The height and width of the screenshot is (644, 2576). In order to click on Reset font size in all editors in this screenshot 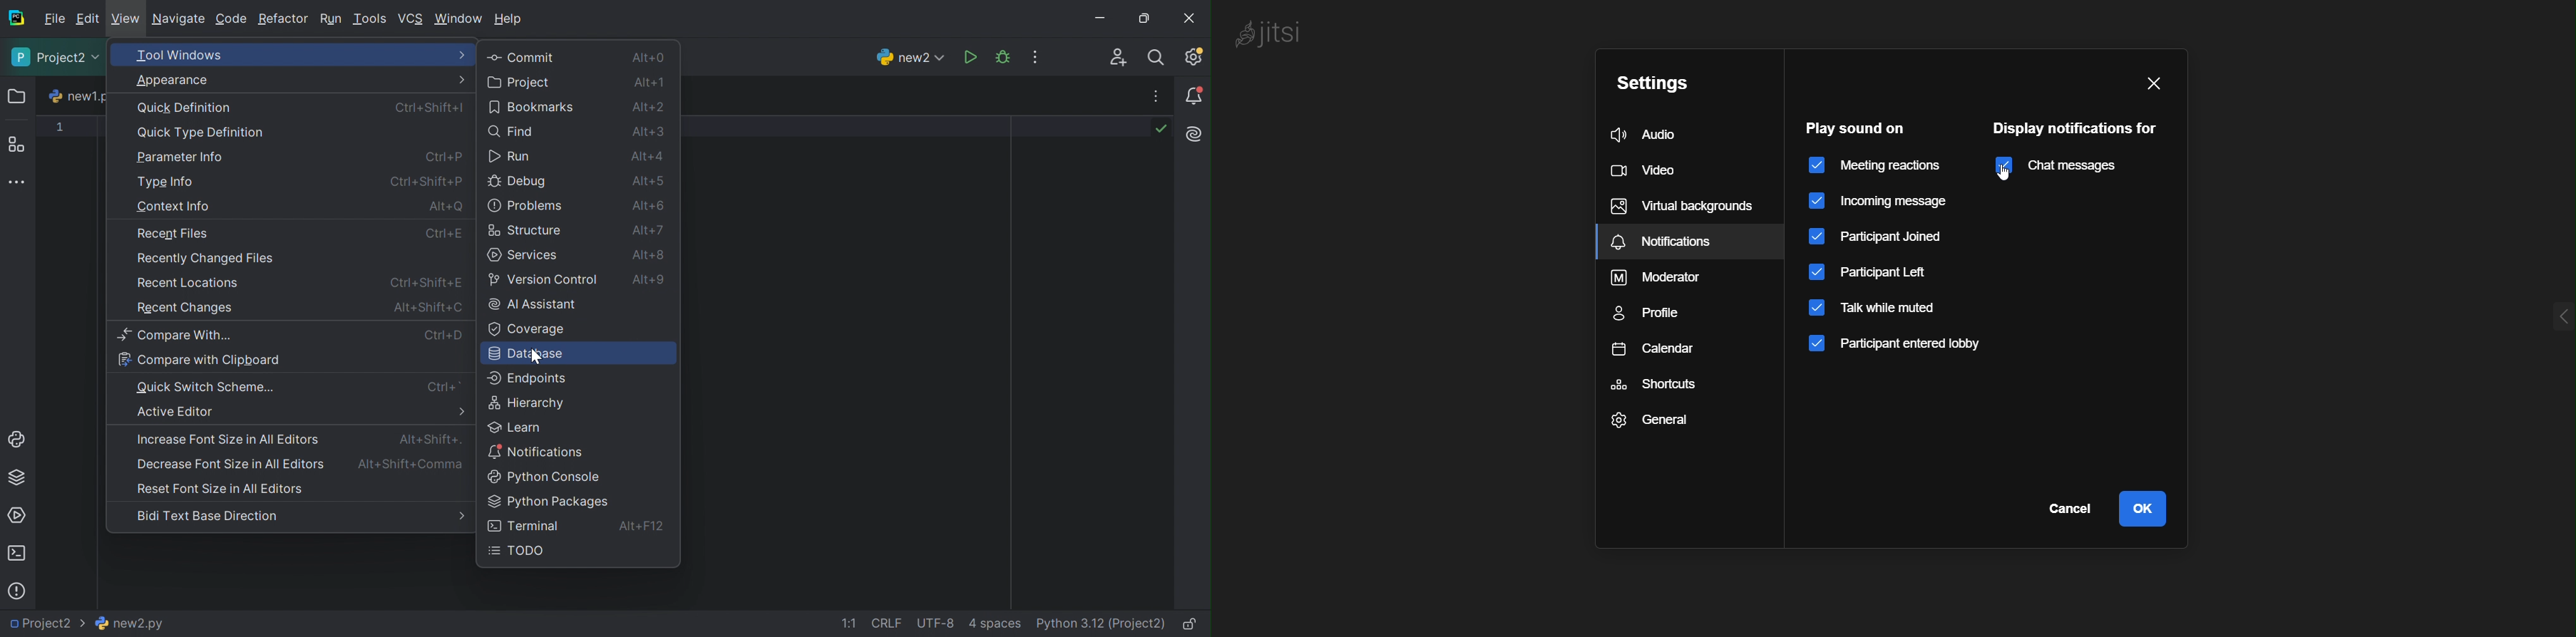, I will do `click(223, 488)`.